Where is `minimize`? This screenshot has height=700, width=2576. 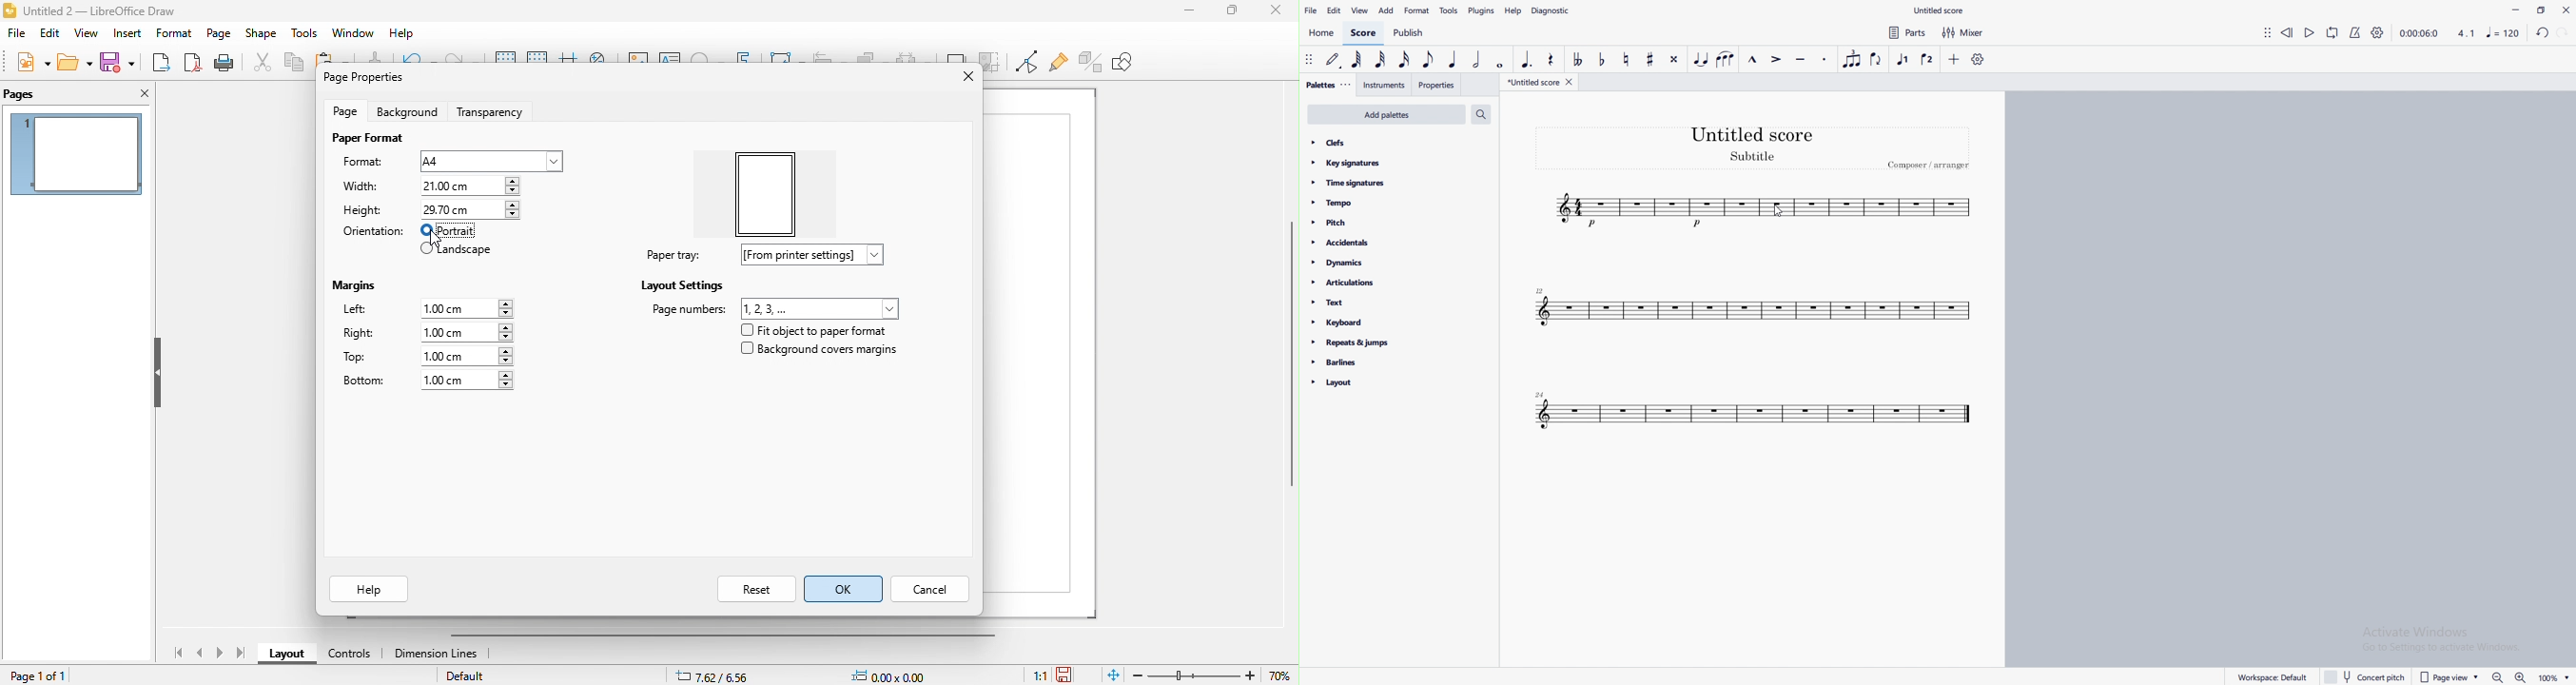
minimize is located at coordinates (1181, 18).